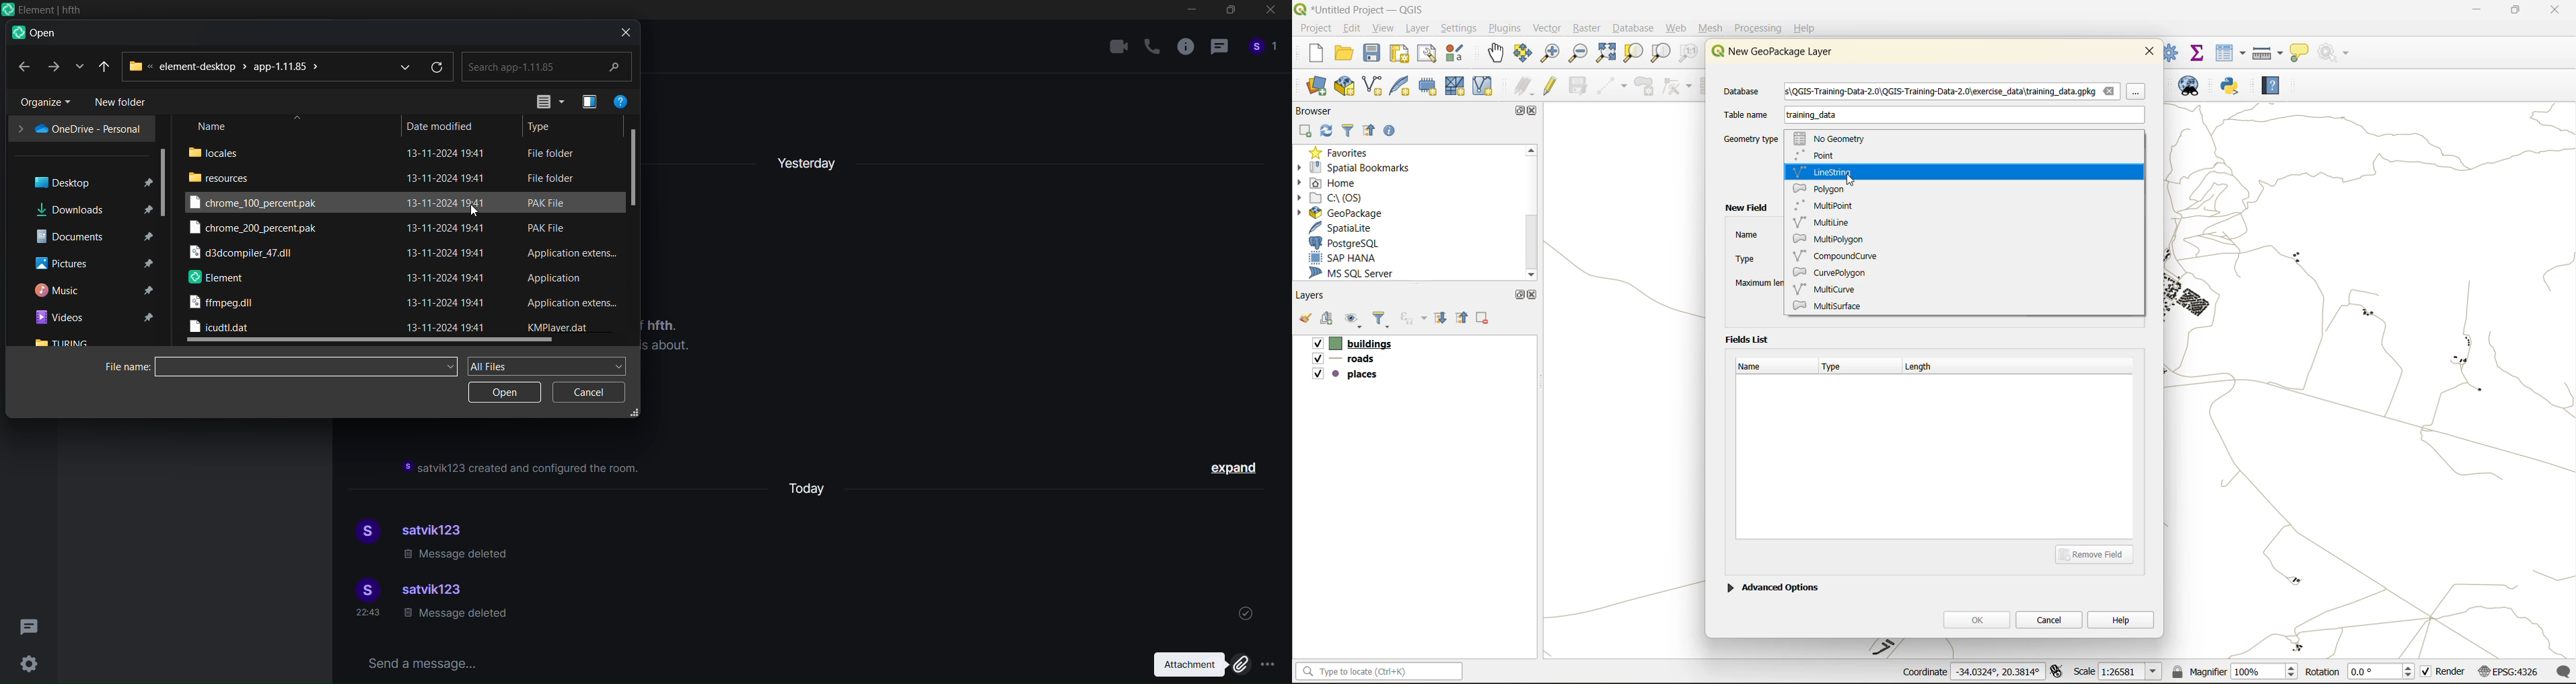 The height and width of the screenshot is (700, 2576). I want to click on python, so click(2231, 87).